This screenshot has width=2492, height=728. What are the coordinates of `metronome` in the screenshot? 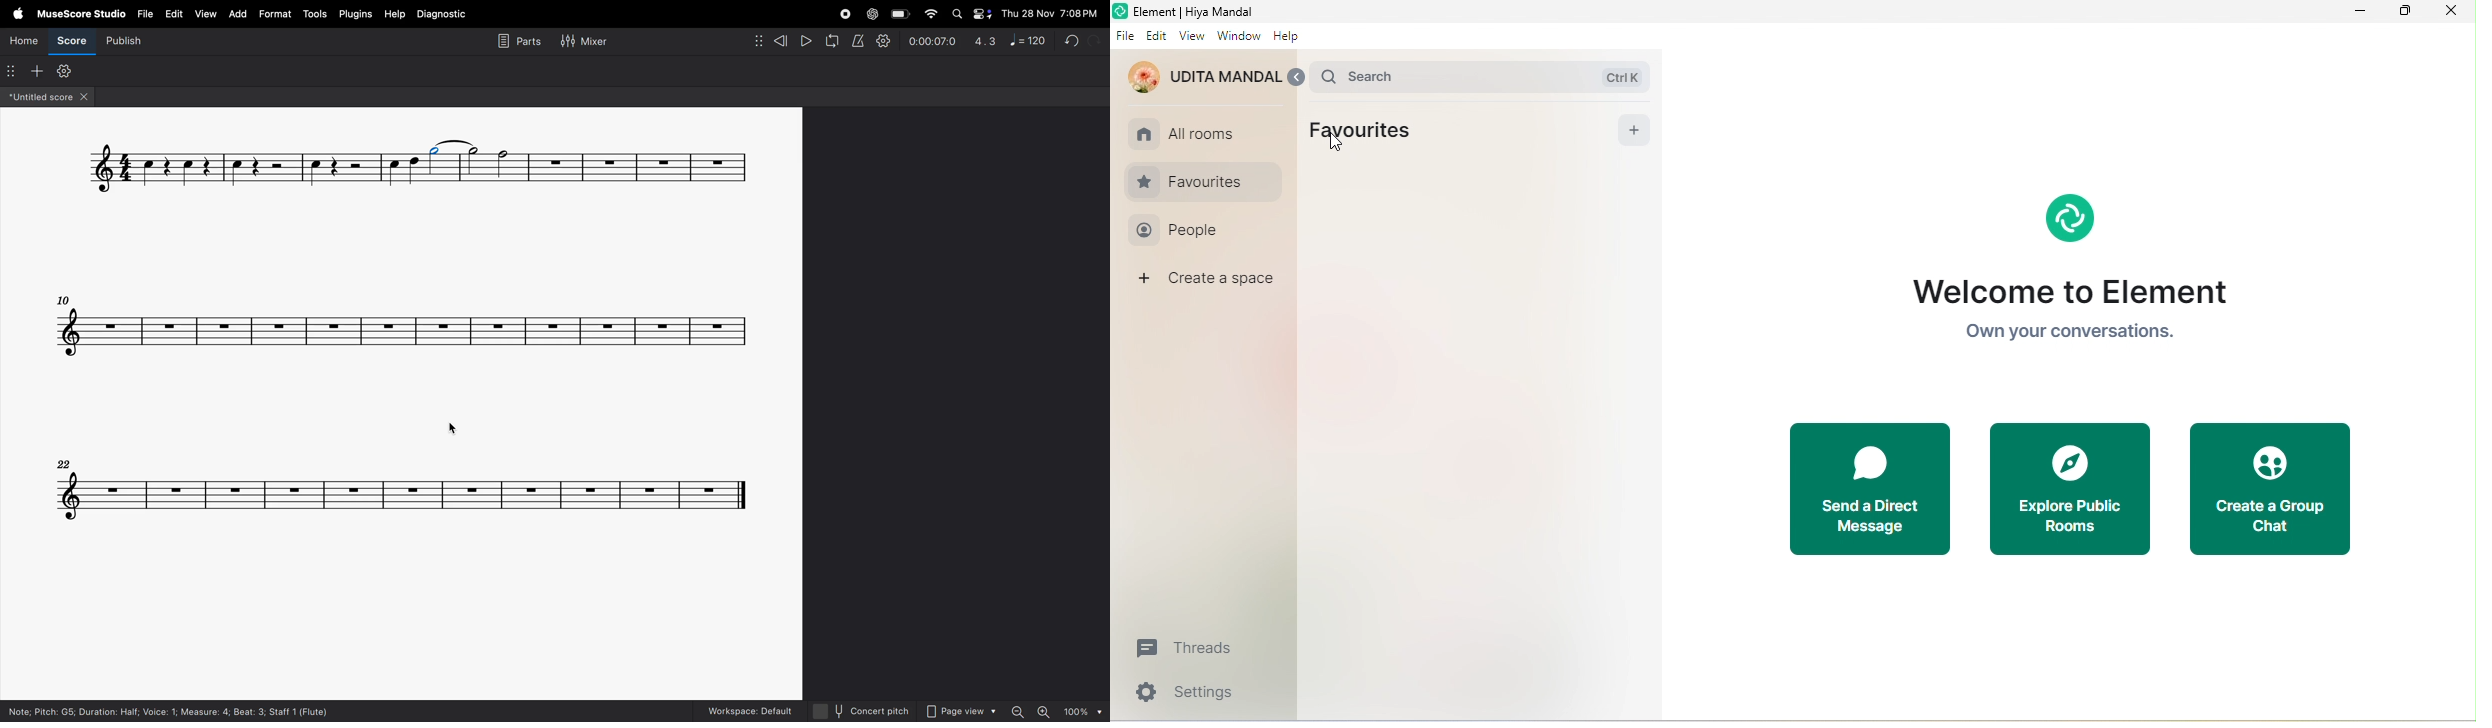 It's located at (858, 40).